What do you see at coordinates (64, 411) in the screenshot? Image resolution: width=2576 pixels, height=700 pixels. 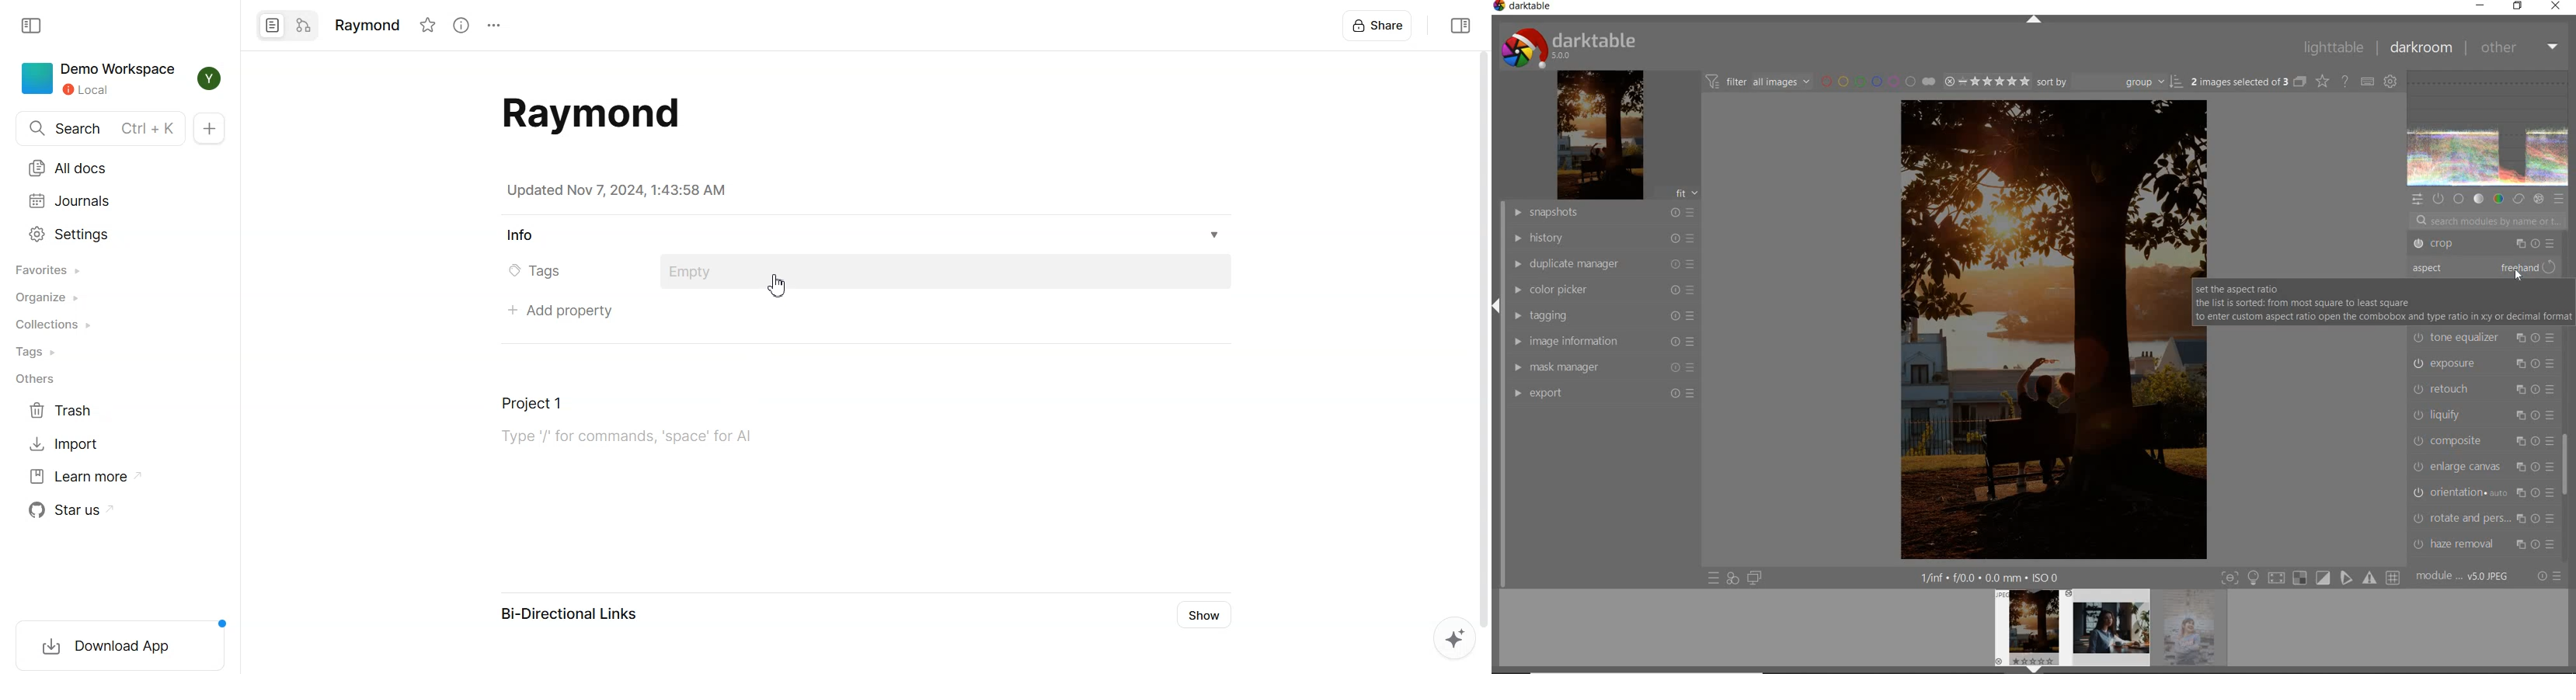 I see `Trash` at bounding box center [64, 411].